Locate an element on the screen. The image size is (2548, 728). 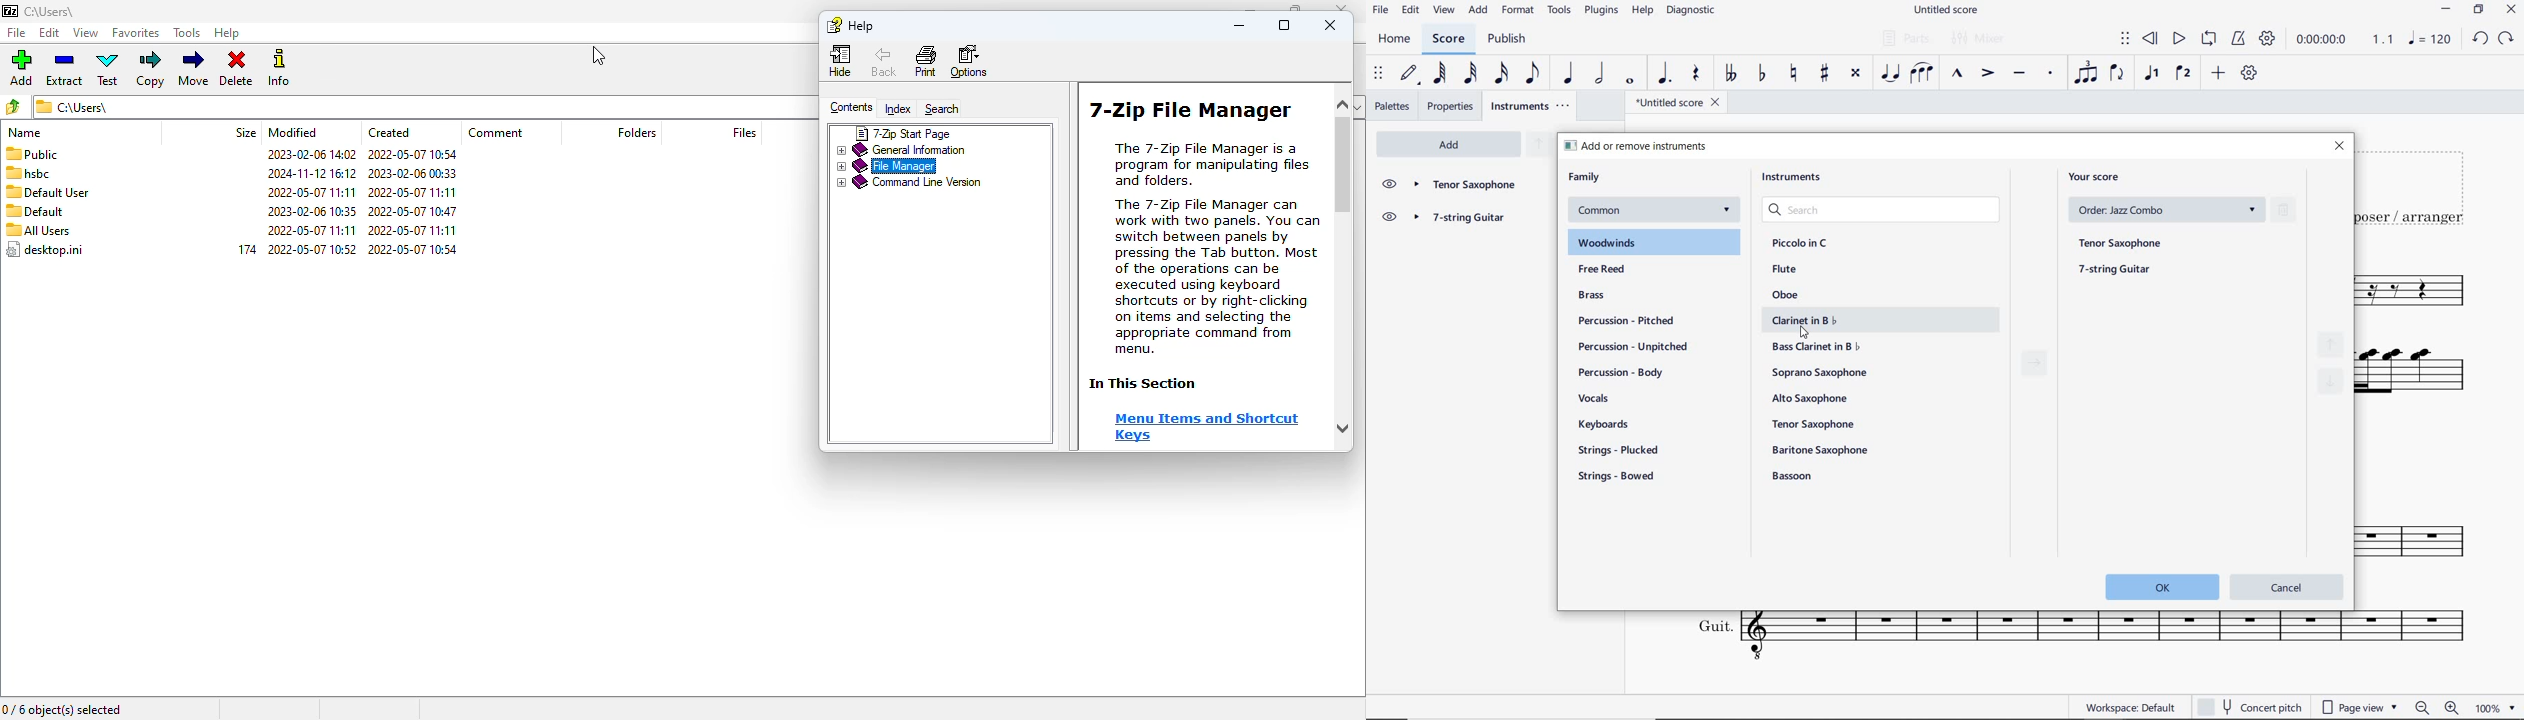
cancel is located at coordinates (2288, 586).